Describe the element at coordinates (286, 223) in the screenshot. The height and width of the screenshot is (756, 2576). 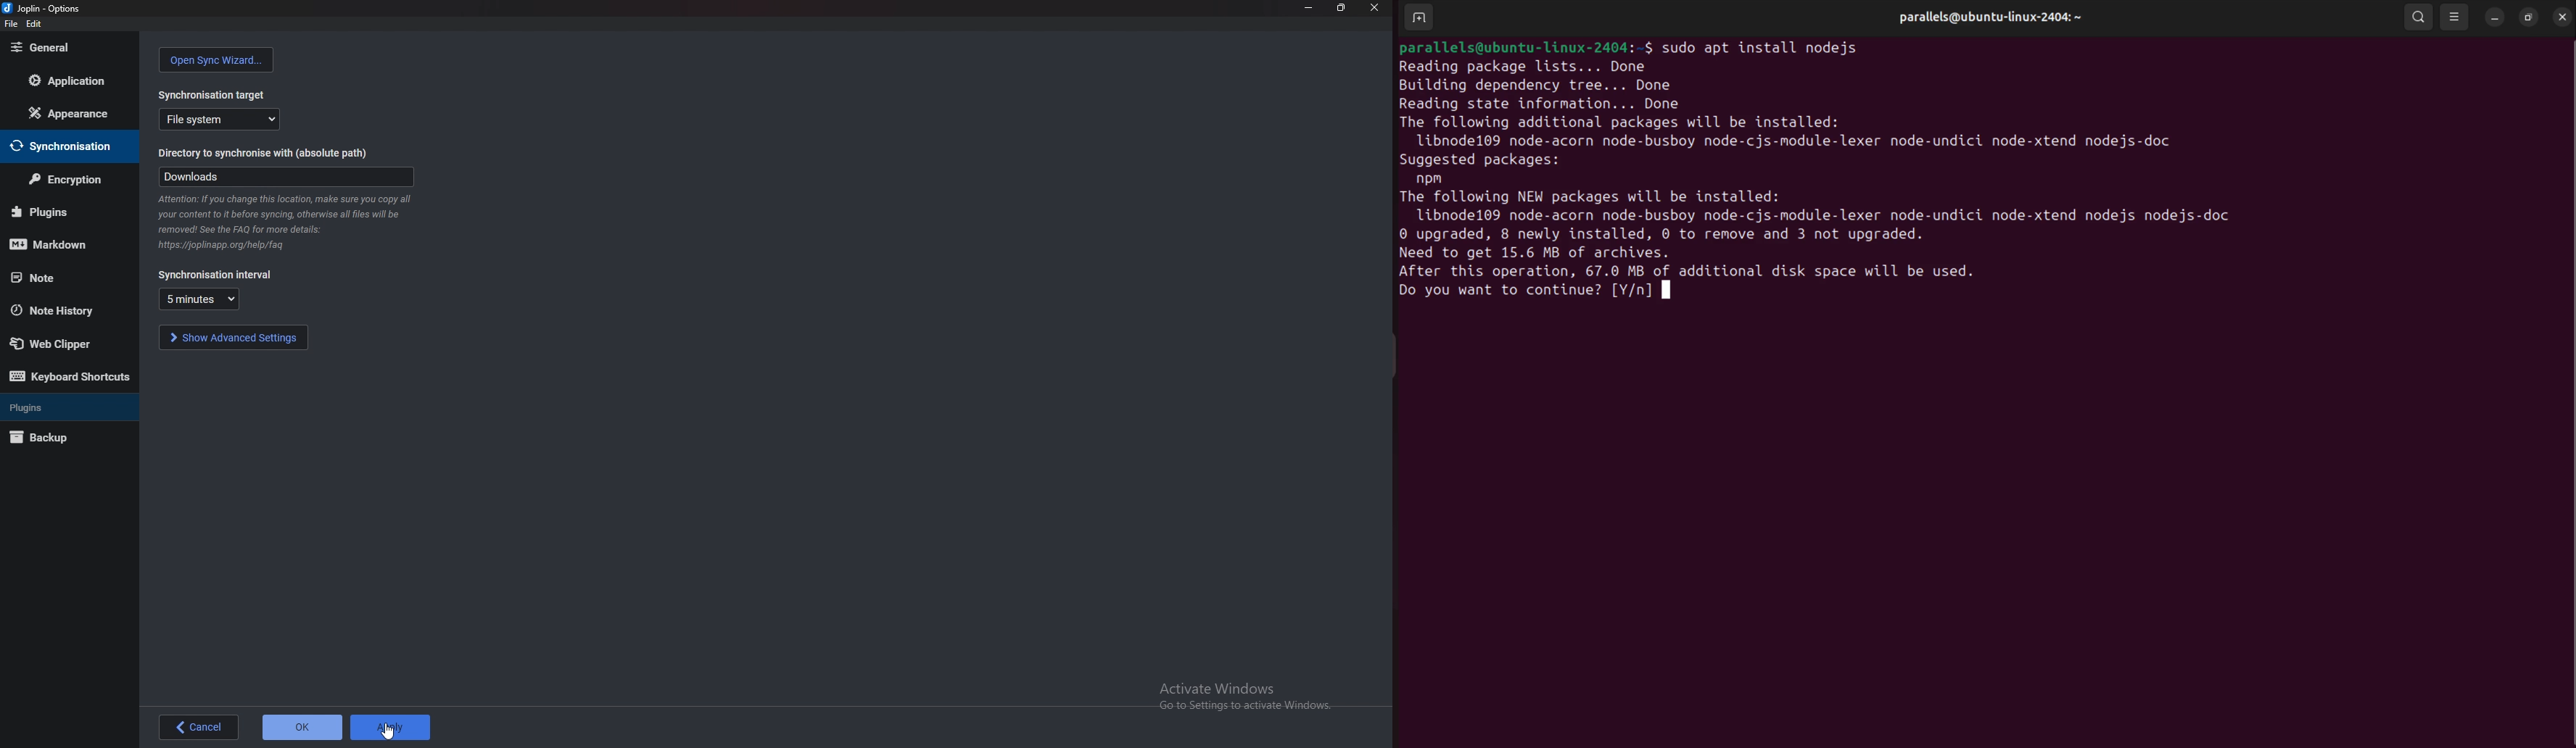
I see `Attention: If you change this location, make sure you copy all
your content to it before syncing, otherwise al files will be
removed! See the FAQ for more details:
https://joplinapp.org/help/faq` at that location.